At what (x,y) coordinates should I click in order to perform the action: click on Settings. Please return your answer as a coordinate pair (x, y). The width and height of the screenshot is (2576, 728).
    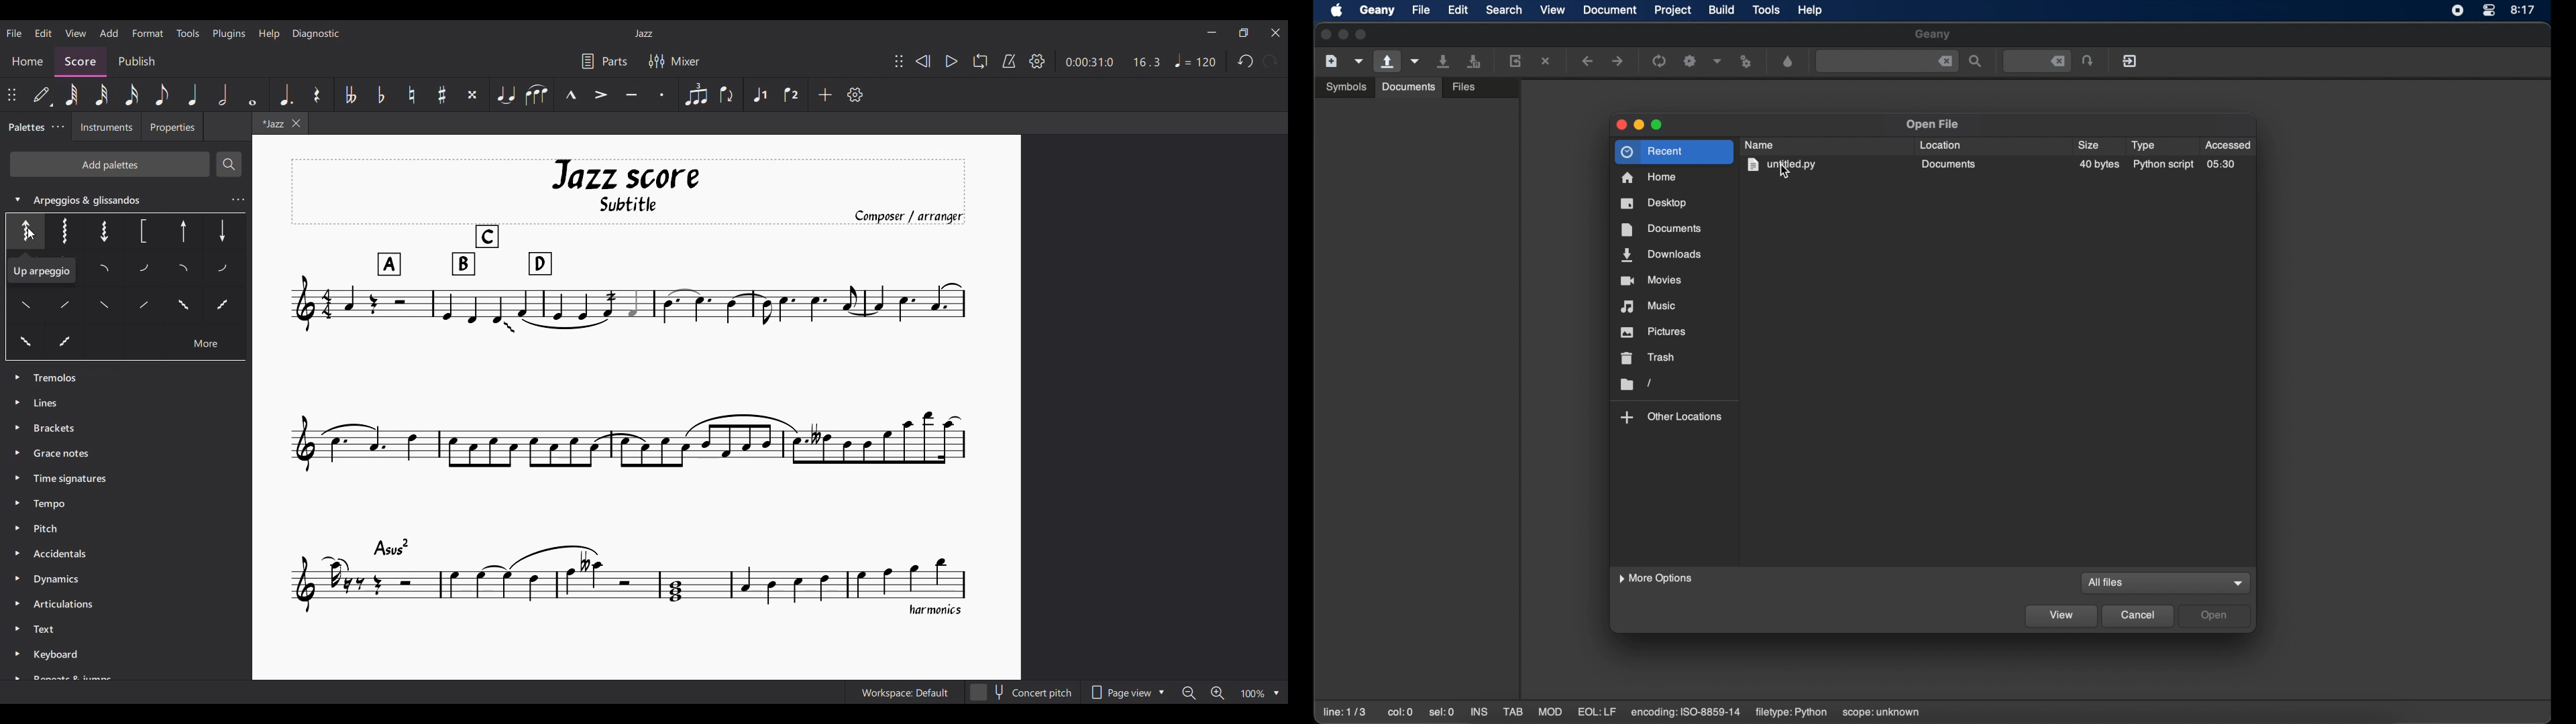
    Looking at the image, I should click on (1037, 61).